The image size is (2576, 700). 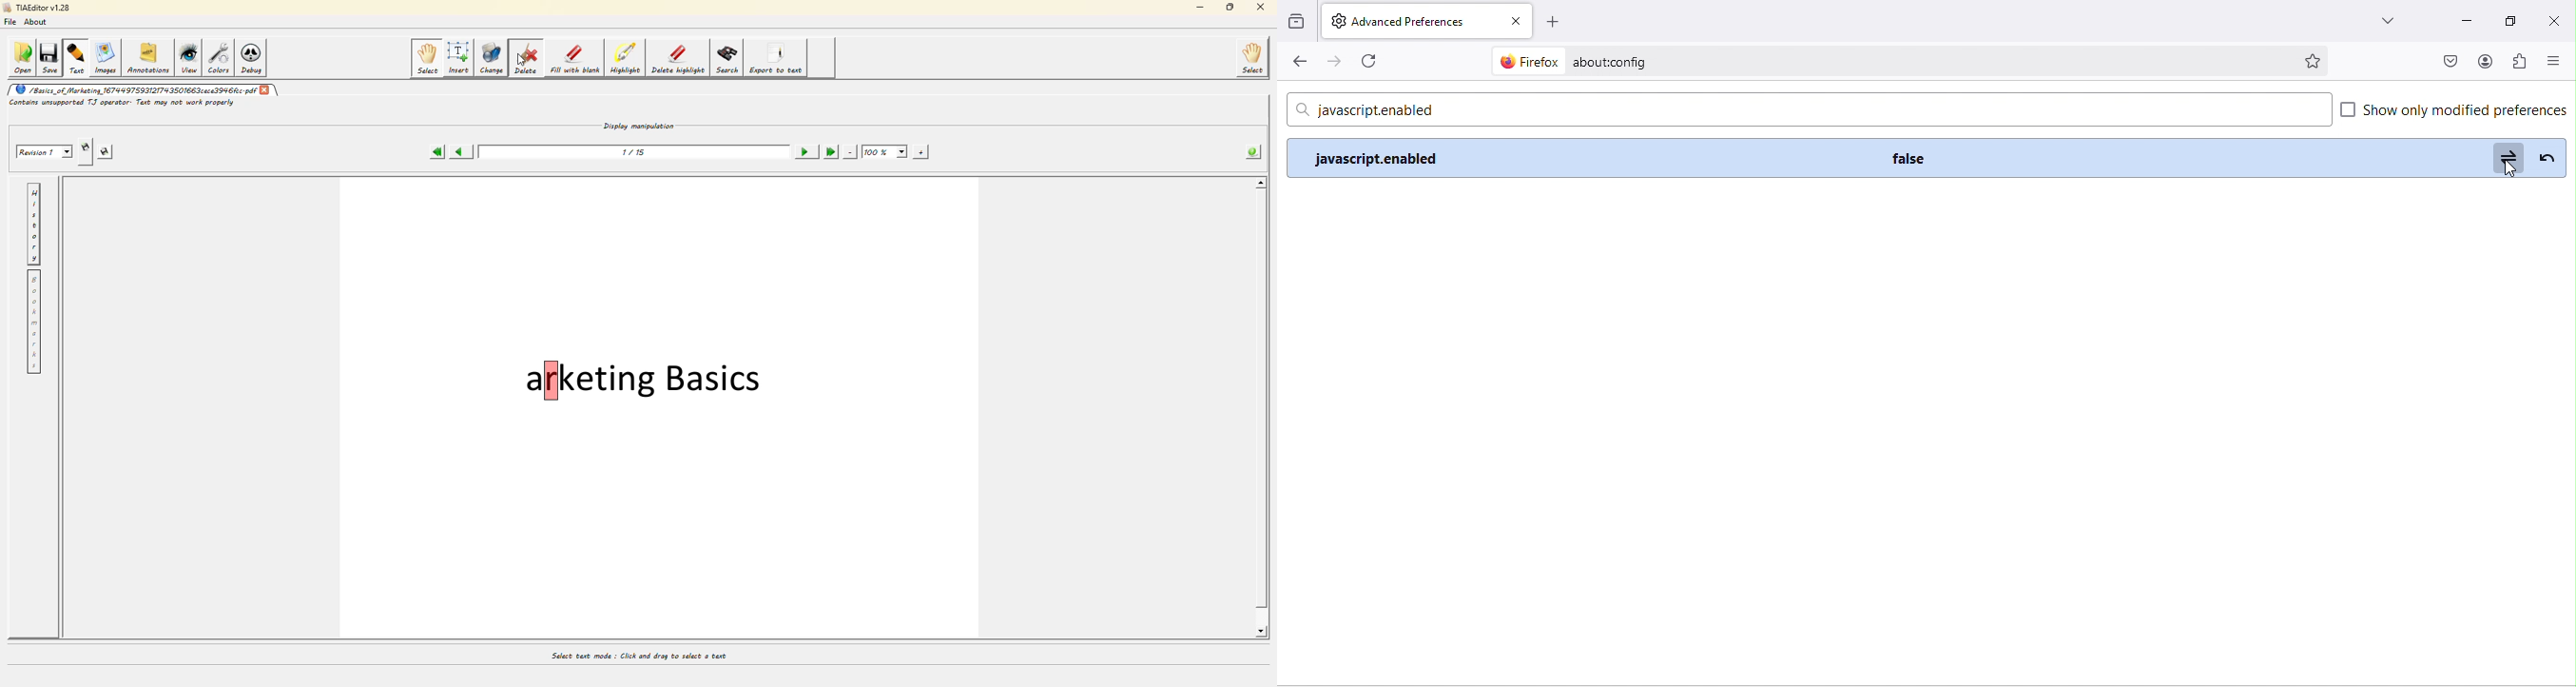 I want to click on reverse, so click(x=2547, y=159).